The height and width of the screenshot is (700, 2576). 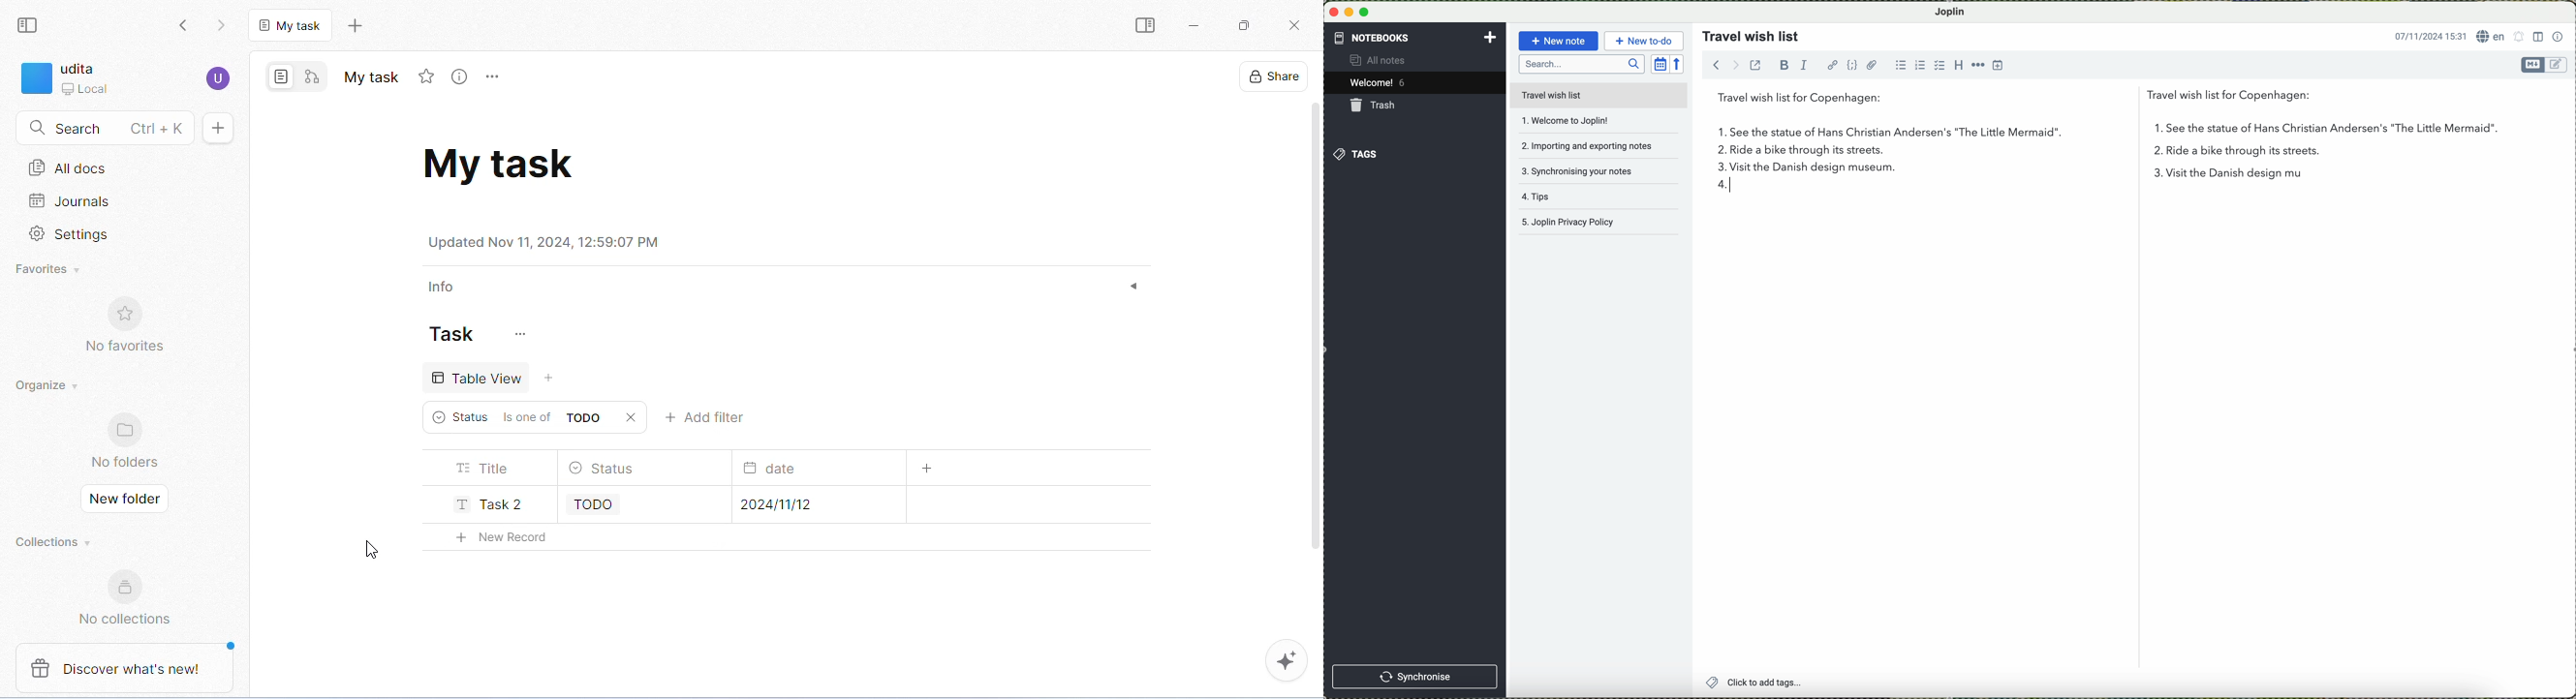 I want to click on navigate, so click(x=1720, y=67).